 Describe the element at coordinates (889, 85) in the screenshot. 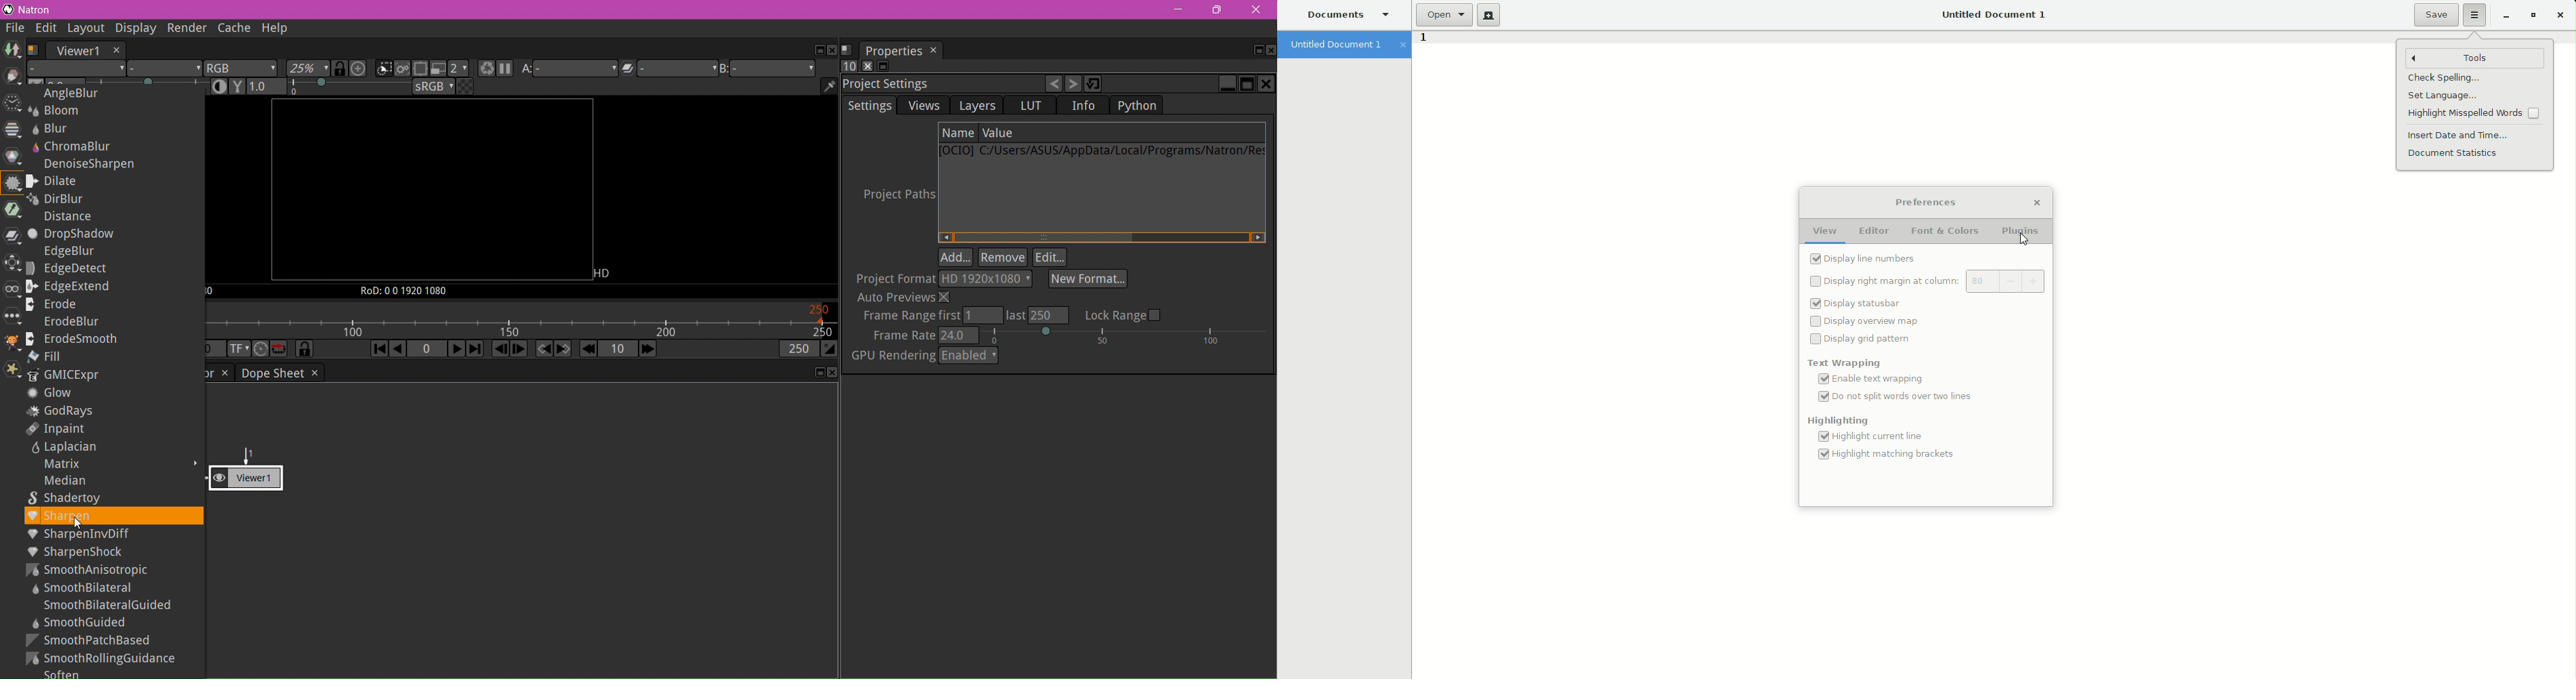

I see `Project Settings` at that location.